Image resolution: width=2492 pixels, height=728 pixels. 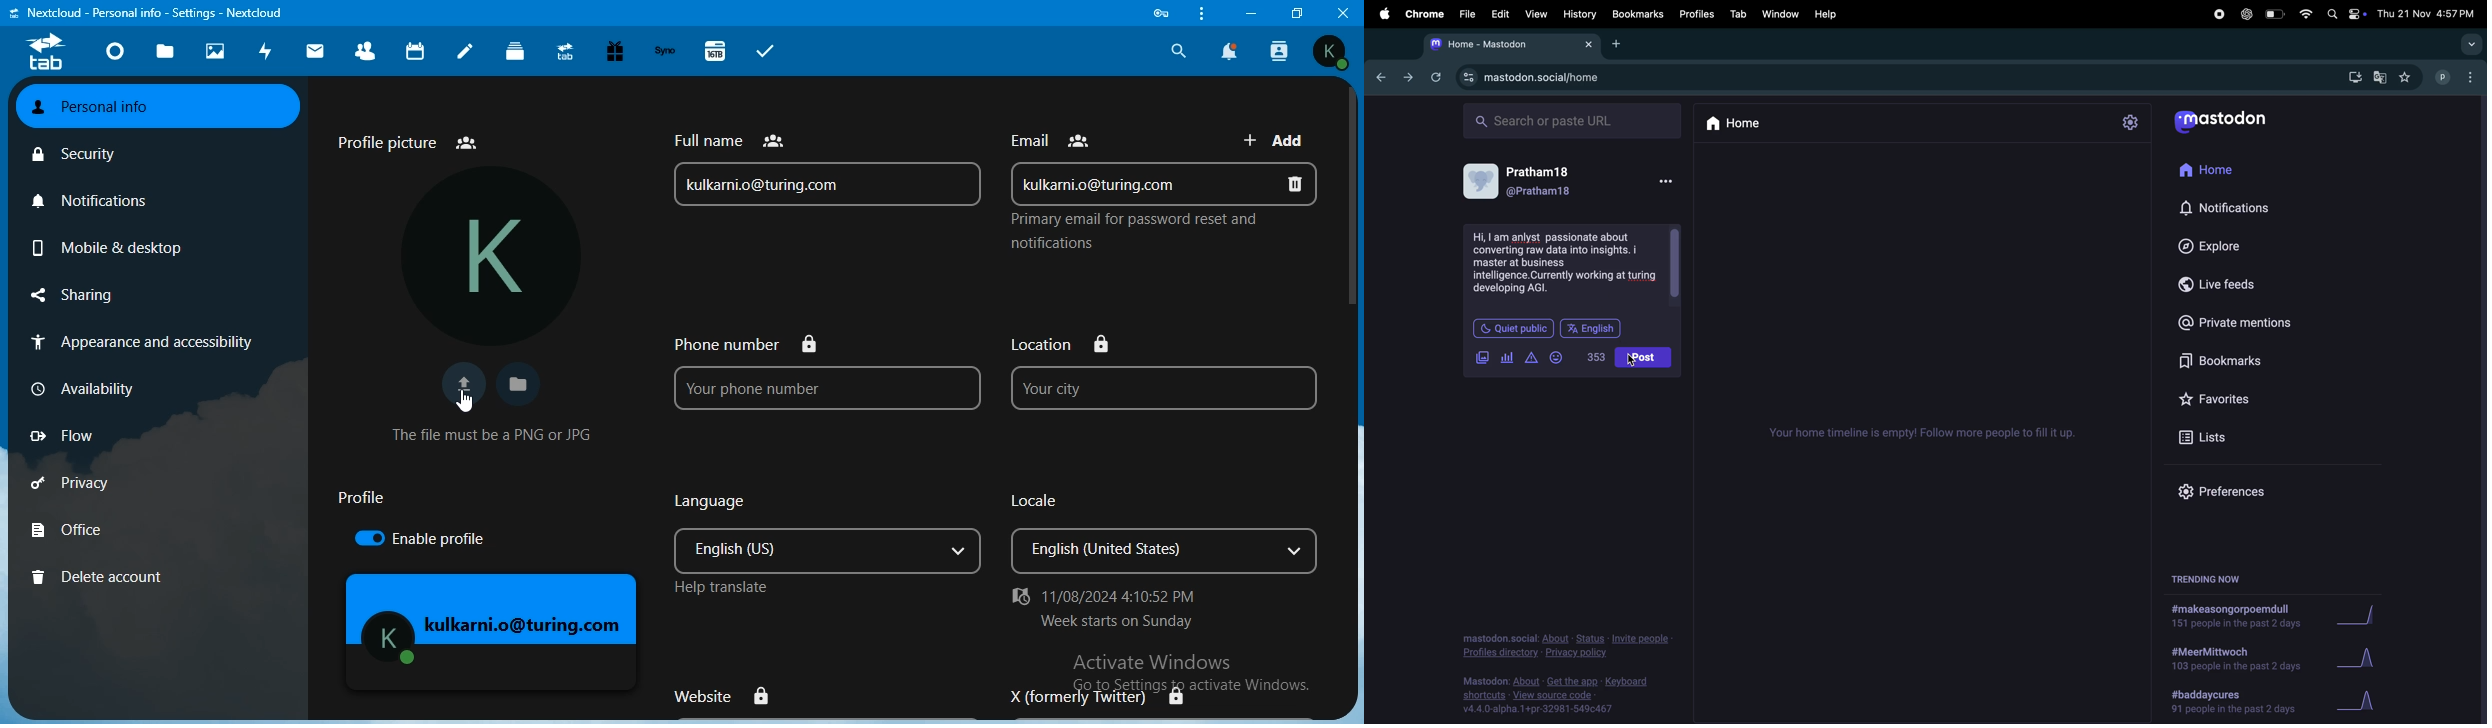 I want to click on edit, so click(x=1498, y=13).